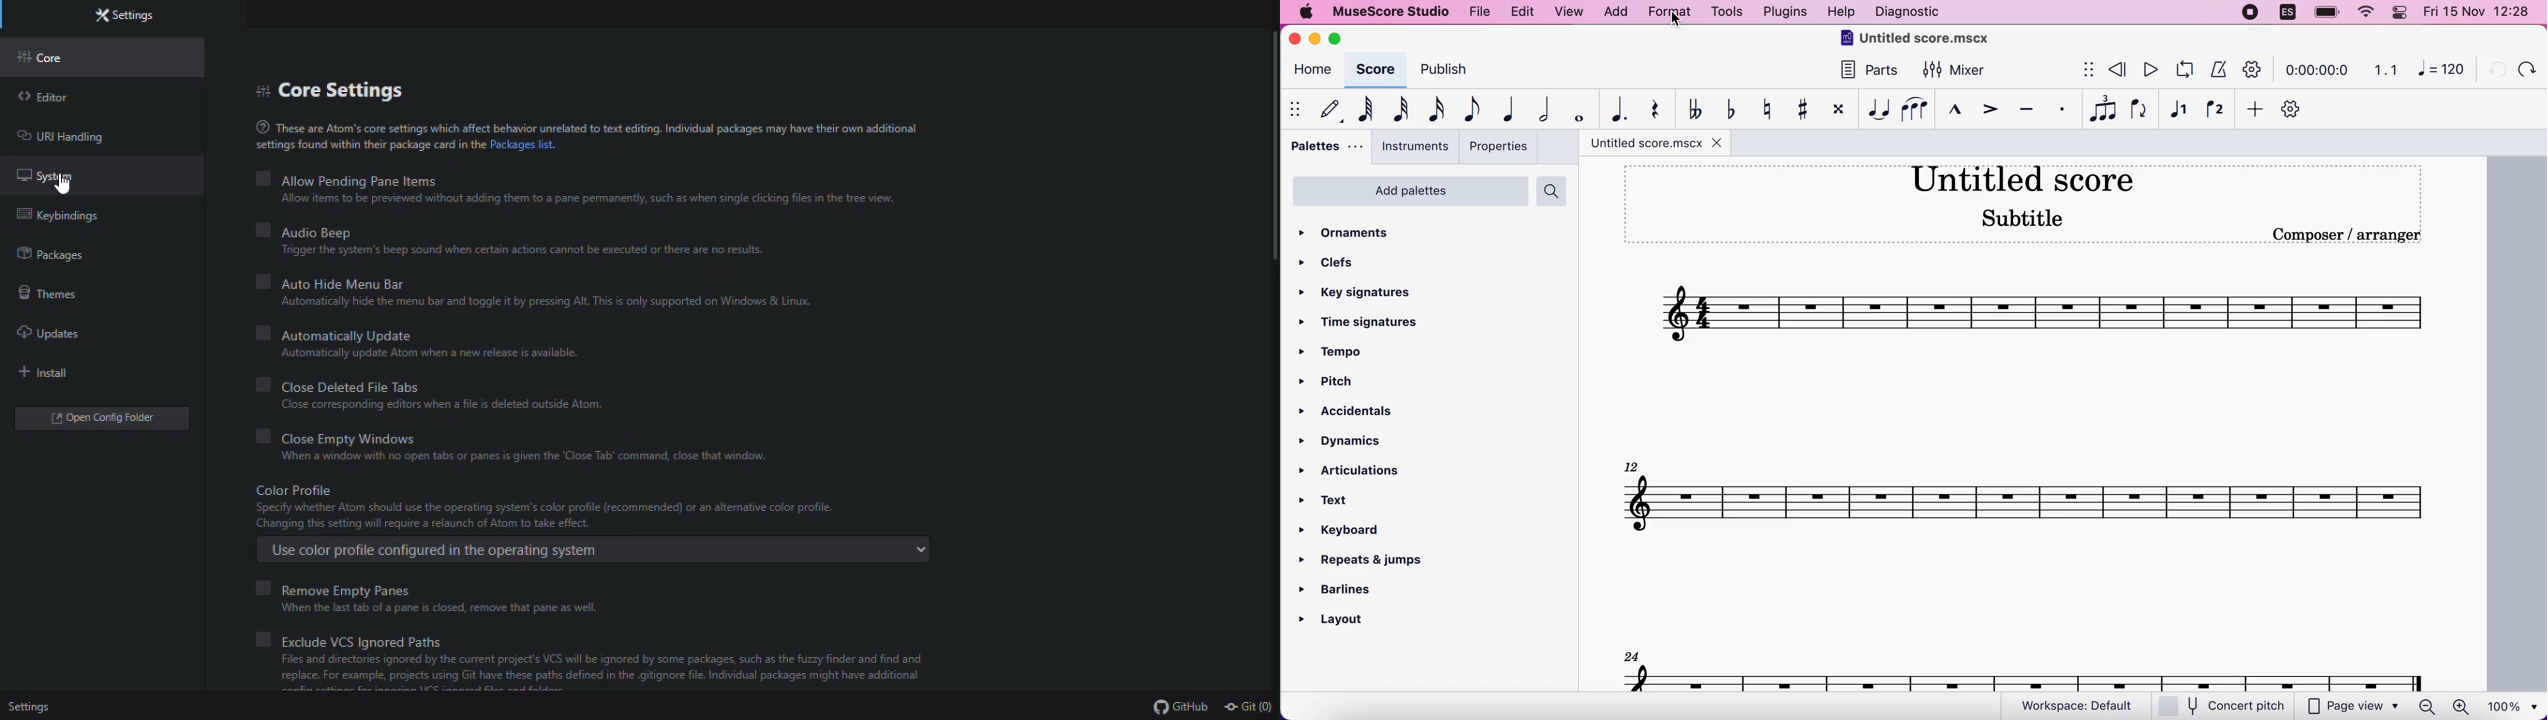  What do you see at coordinates (99, 415) in the screenshot?
I see `open config folder` at bounding box center [99, 415].